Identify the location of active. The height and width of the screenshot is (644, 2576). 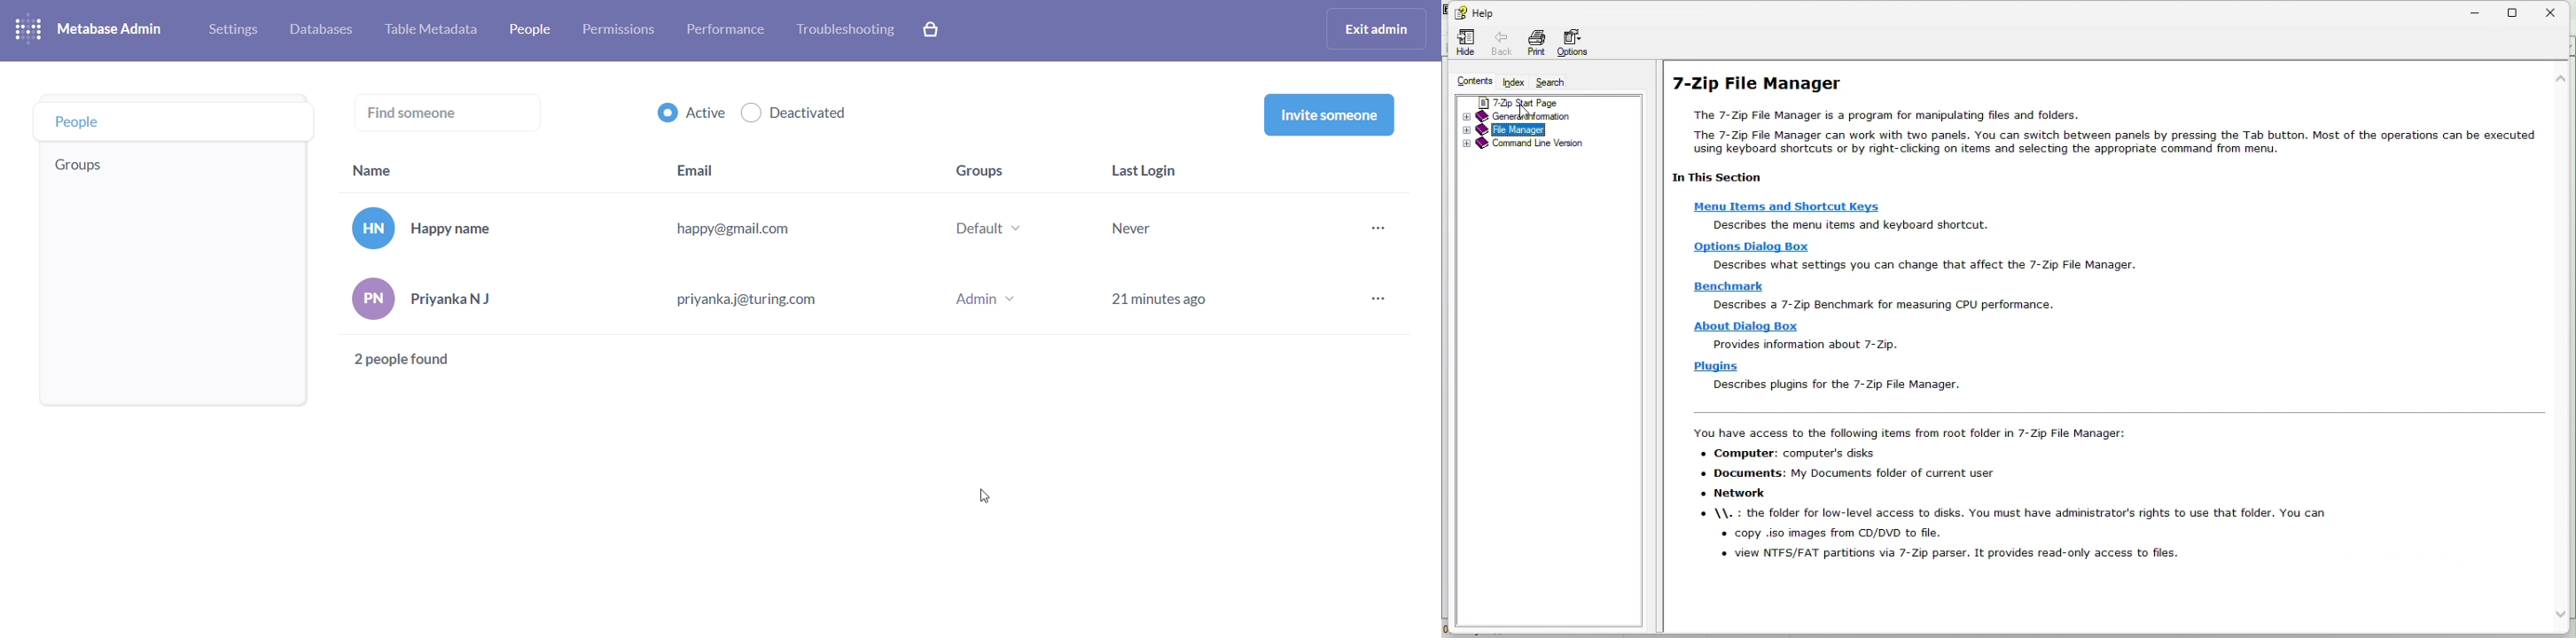
(686, 109).